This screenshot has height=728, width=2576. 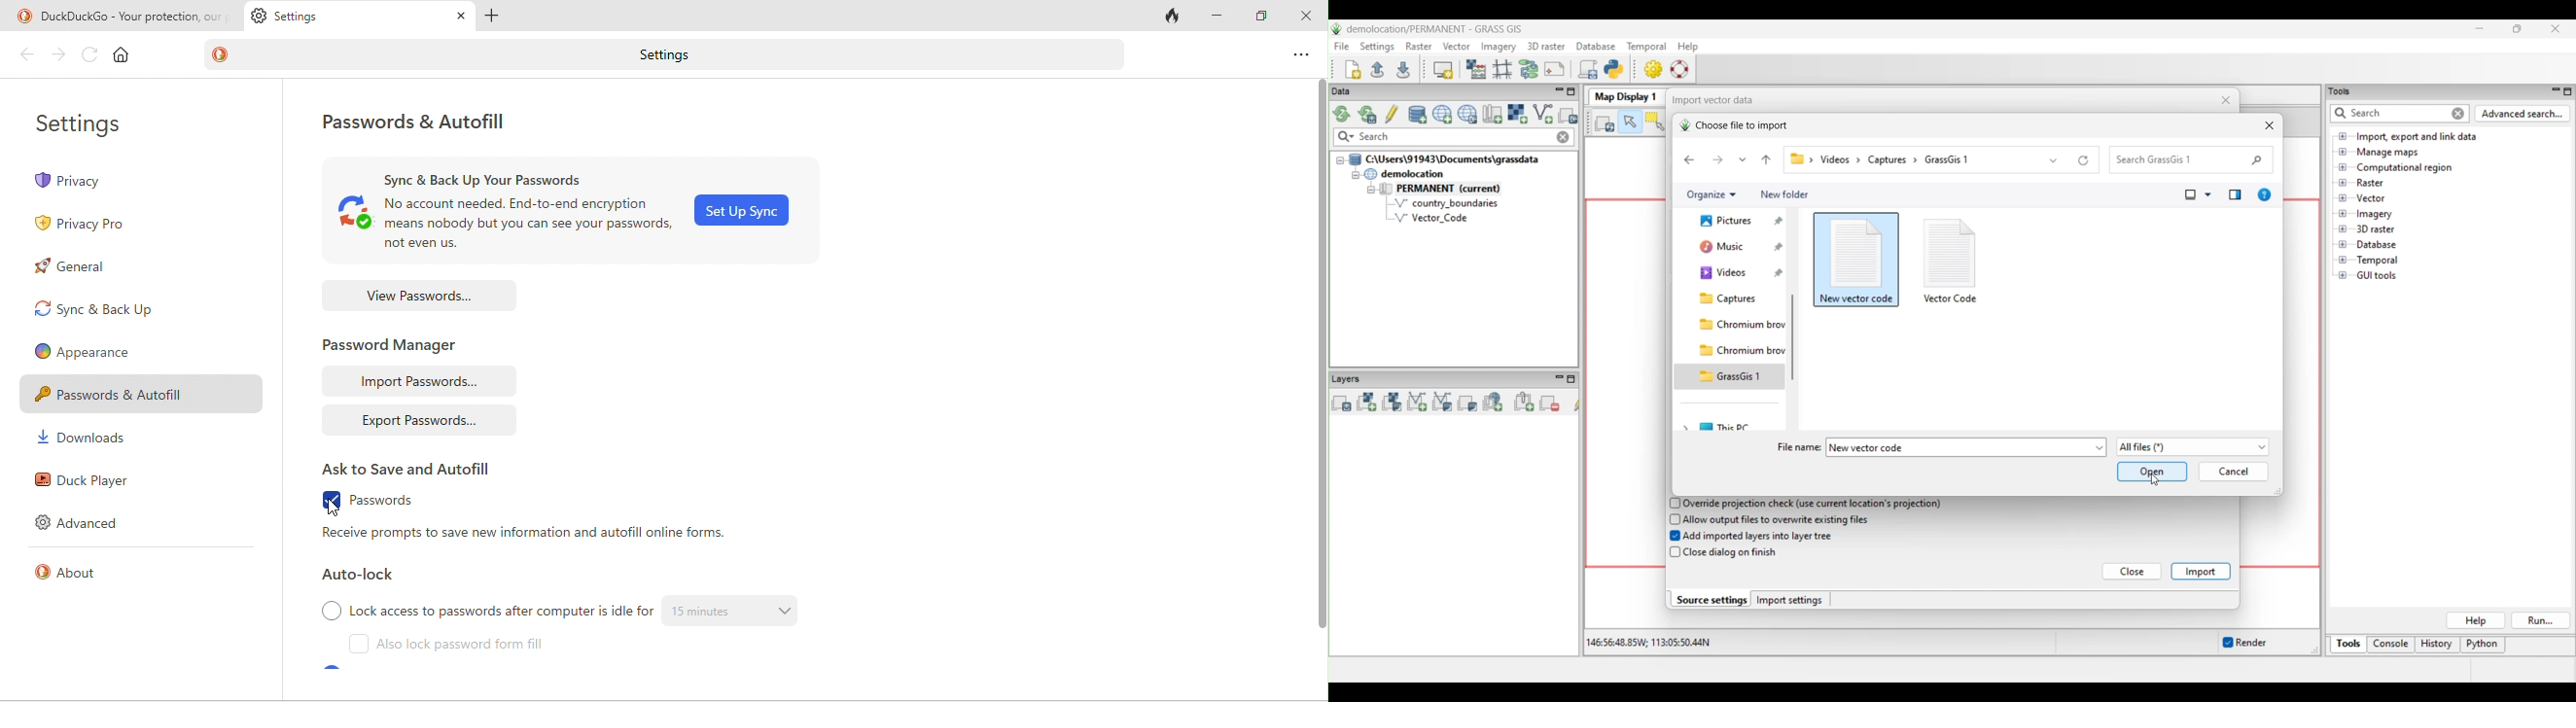 What do you see at coordinates (104, 355) in the screenshot?
I see `Appearance` at bounding box center [104, 355].